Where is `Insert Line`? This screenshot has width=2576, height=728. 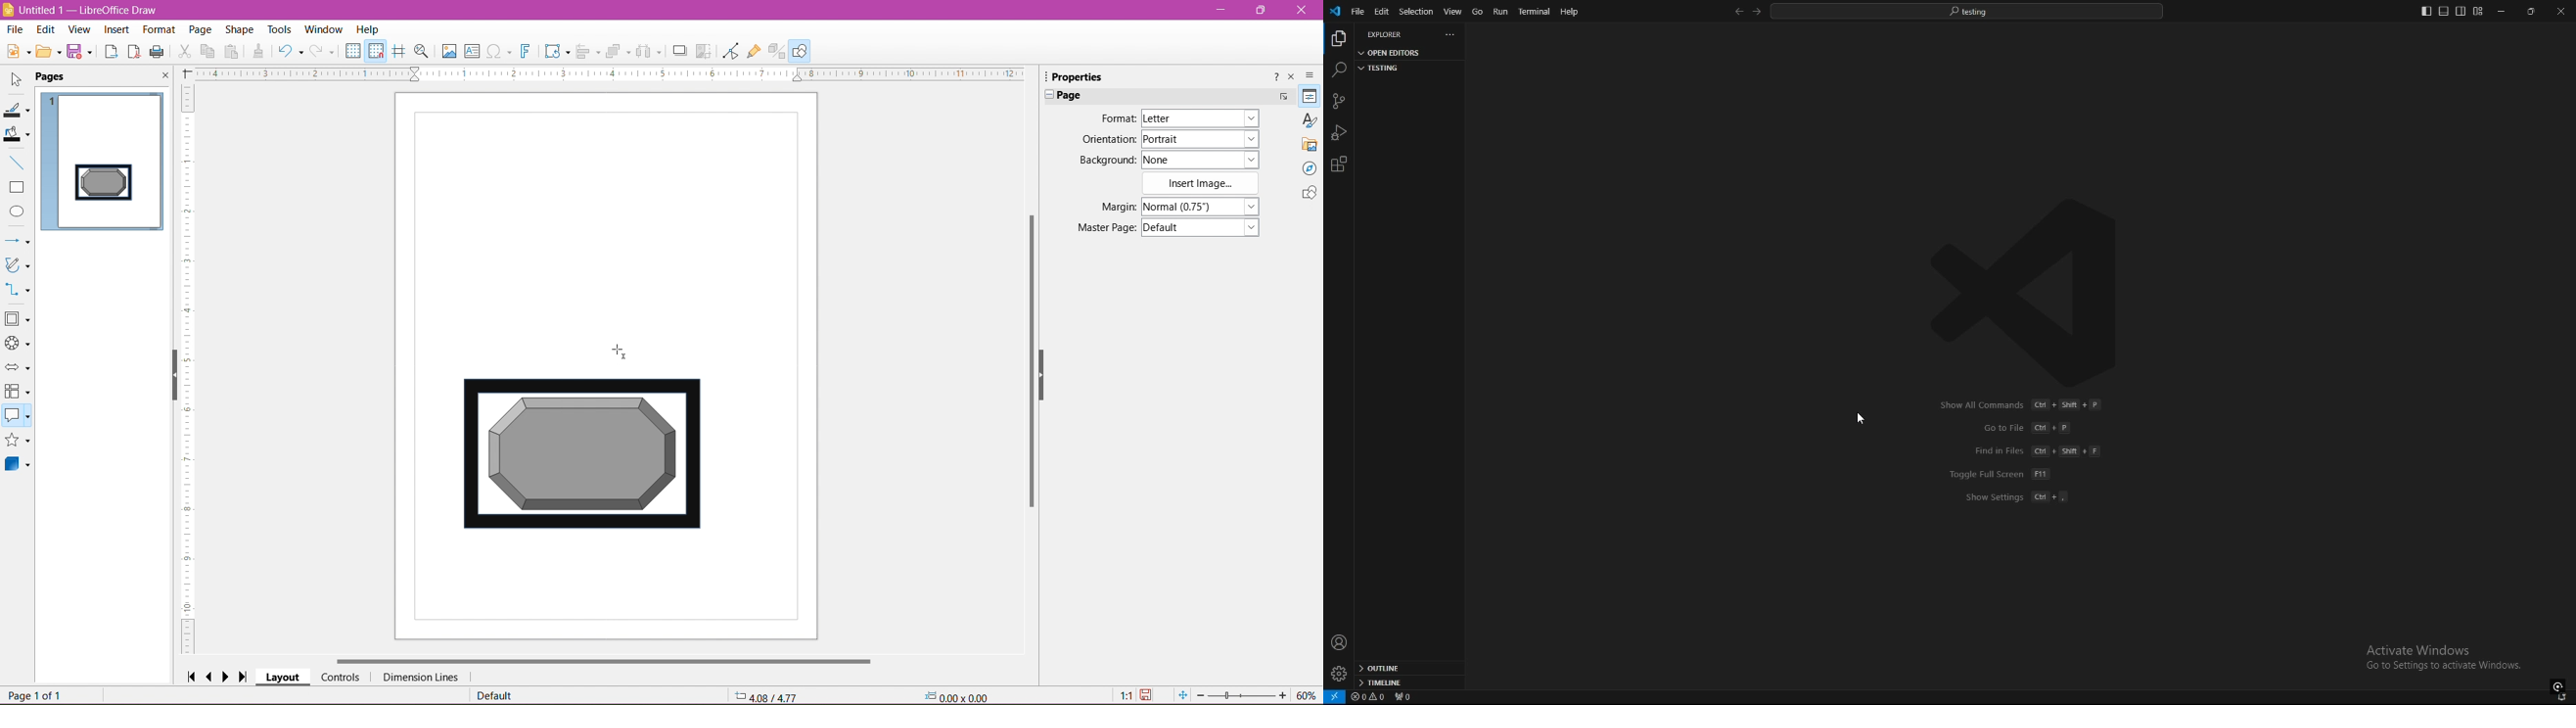
Insert Line is located at coordinates (18, 163).